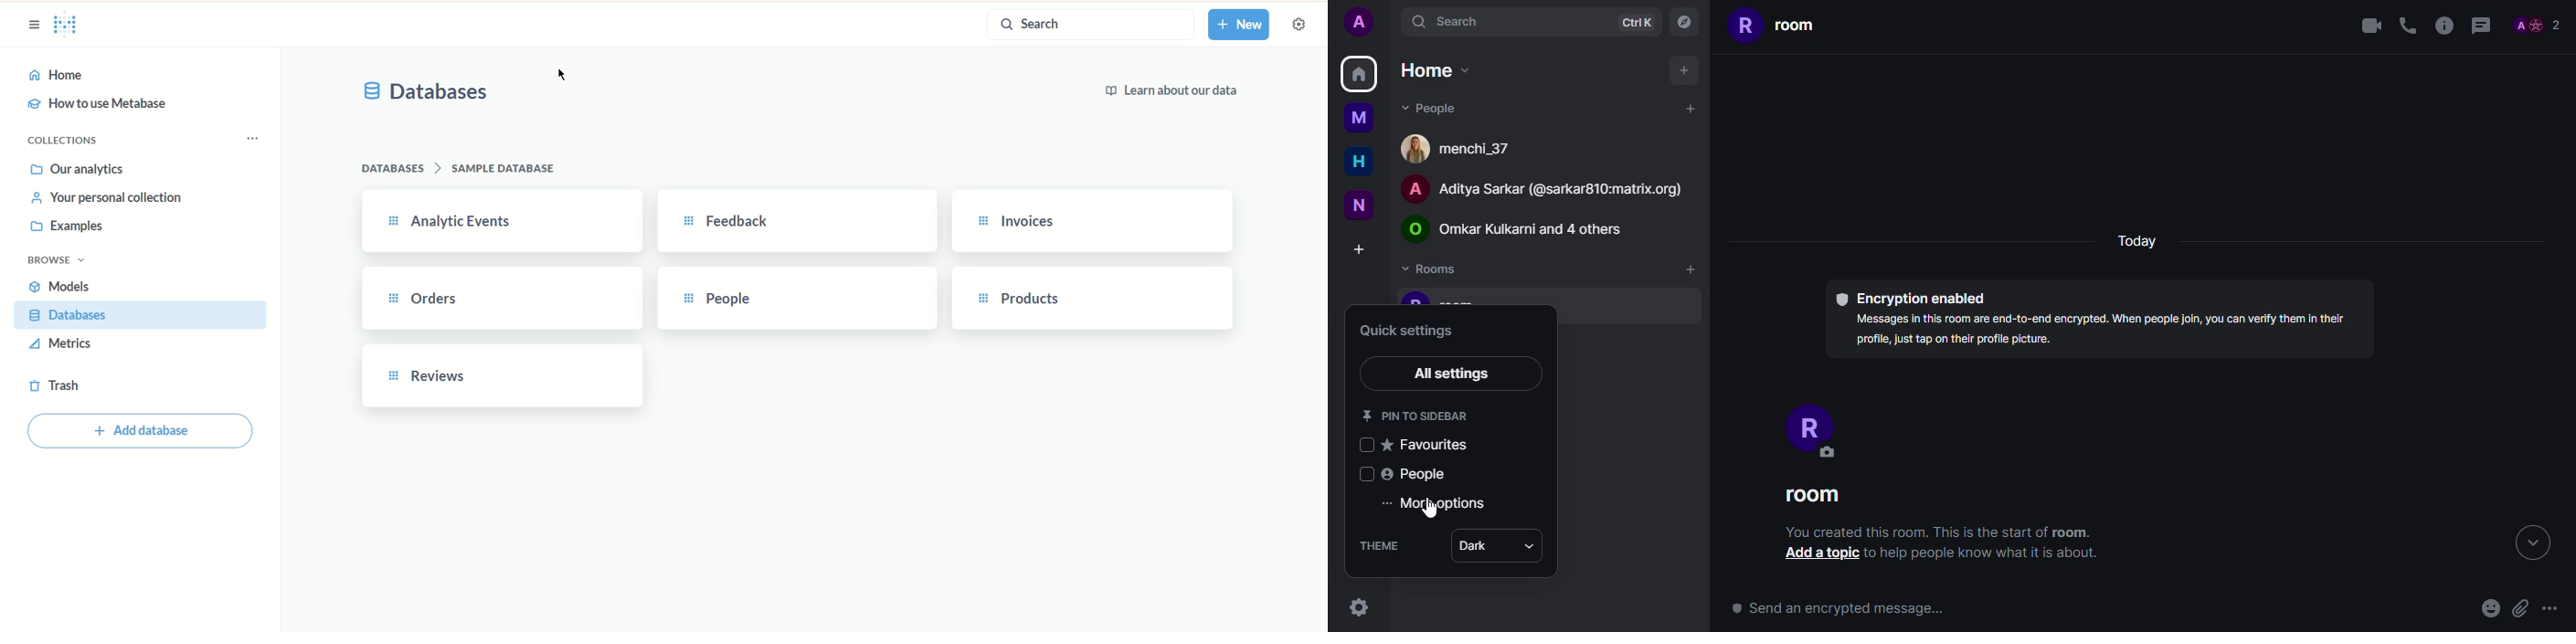 This screenshot has height=644, width=2576. What do you see at coordinates (496, 299) in the screenshot?
I see `orders` at bounding box center [496, 299].